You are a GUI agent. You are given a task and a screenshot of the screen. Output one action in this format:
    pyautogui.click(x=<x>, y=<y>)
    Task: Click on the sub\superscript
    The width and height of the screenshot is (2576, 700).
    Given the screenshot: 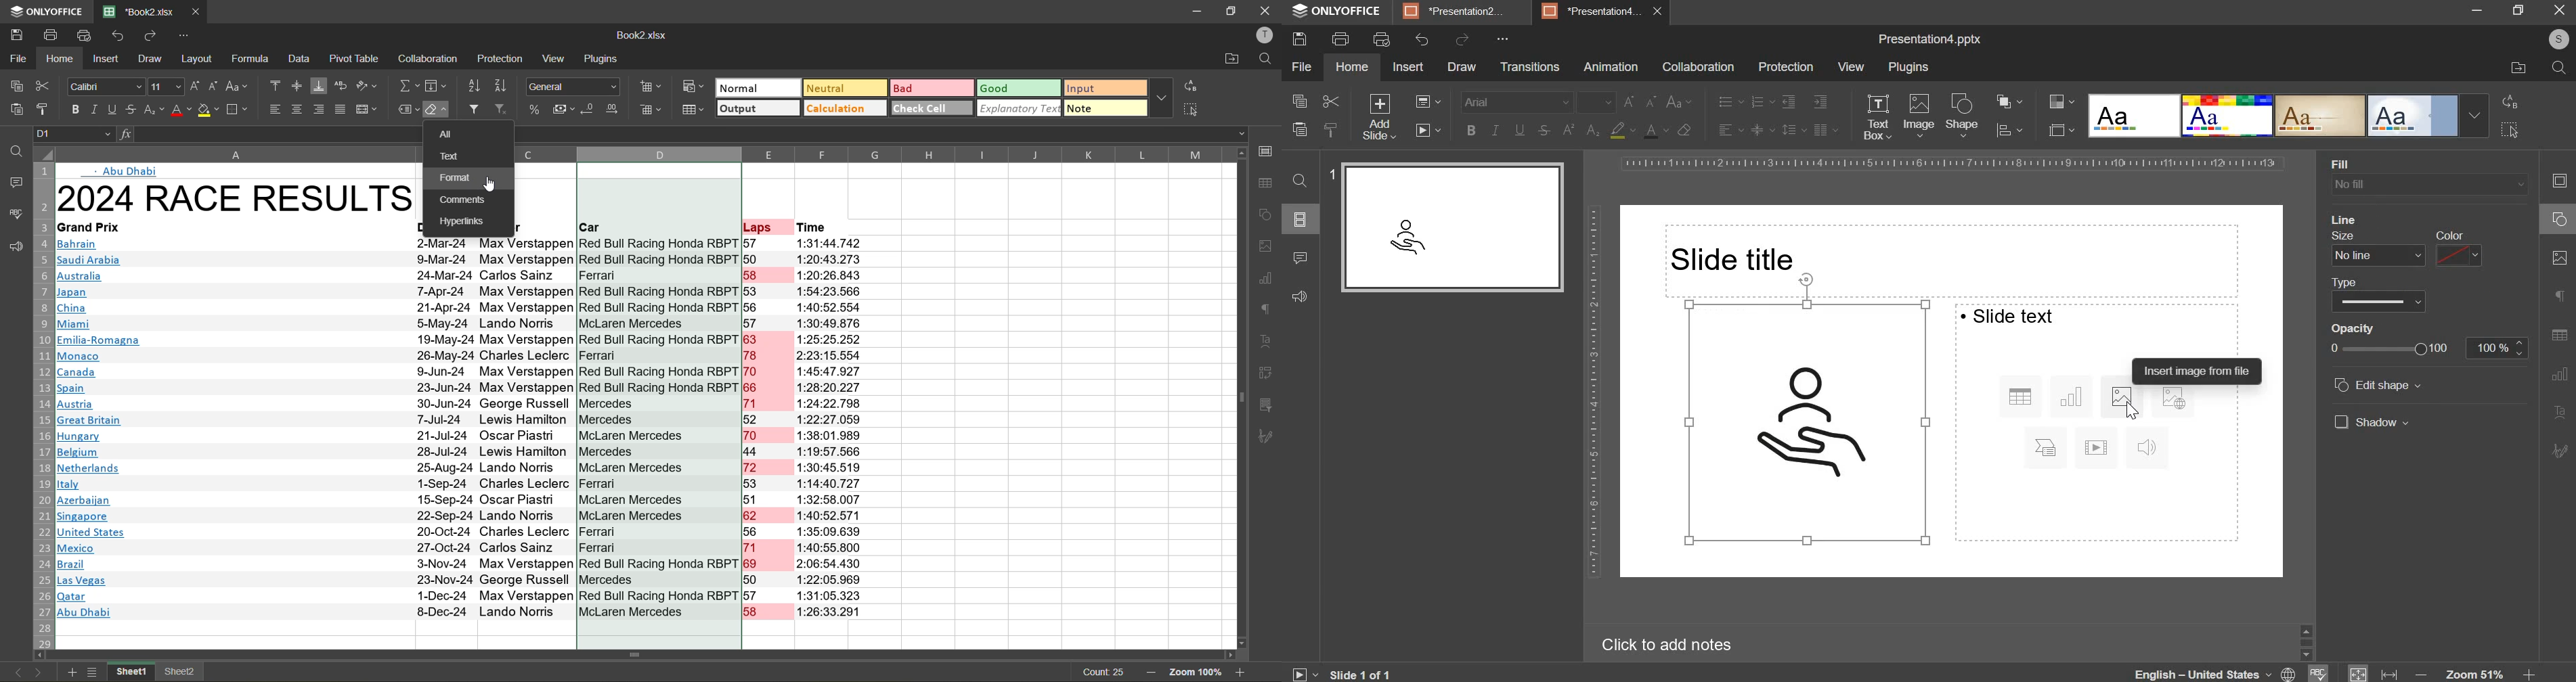 What is the action you would take?
    pyautogui.click(x=154, y=109)
    